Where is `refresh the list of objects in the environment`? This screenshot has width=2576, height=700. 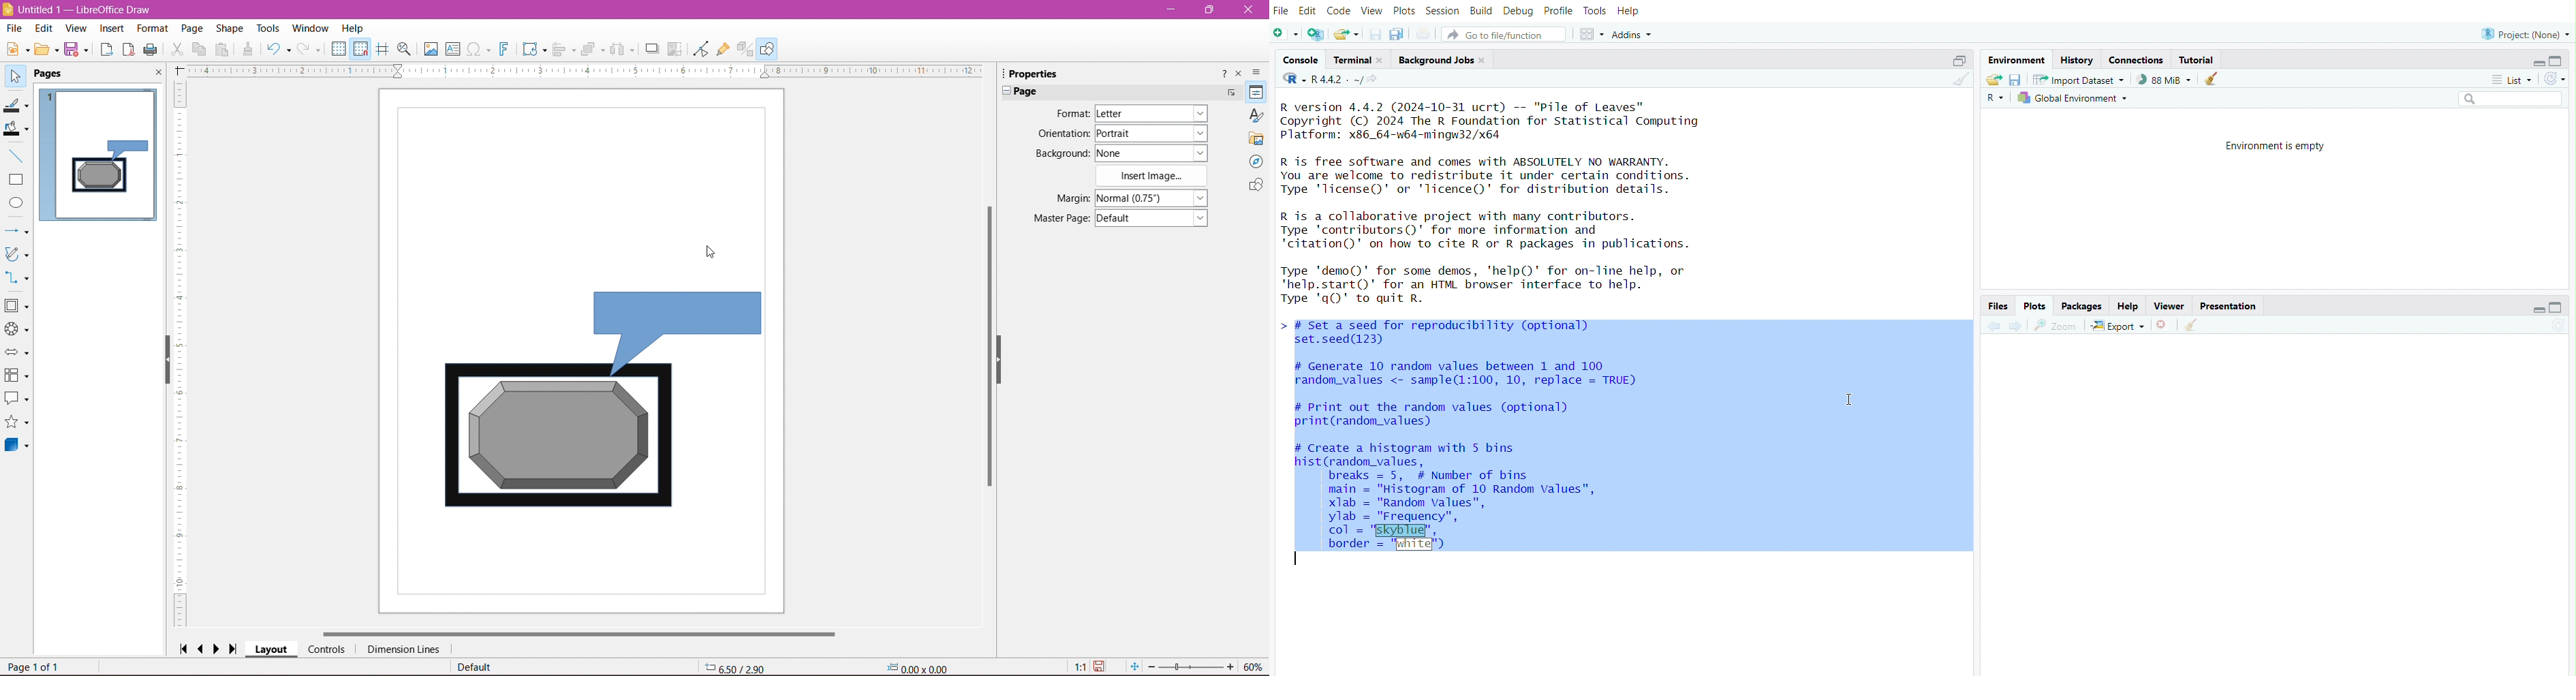
refresh the list of objects in the environment is located at coordinates (2560, 80).